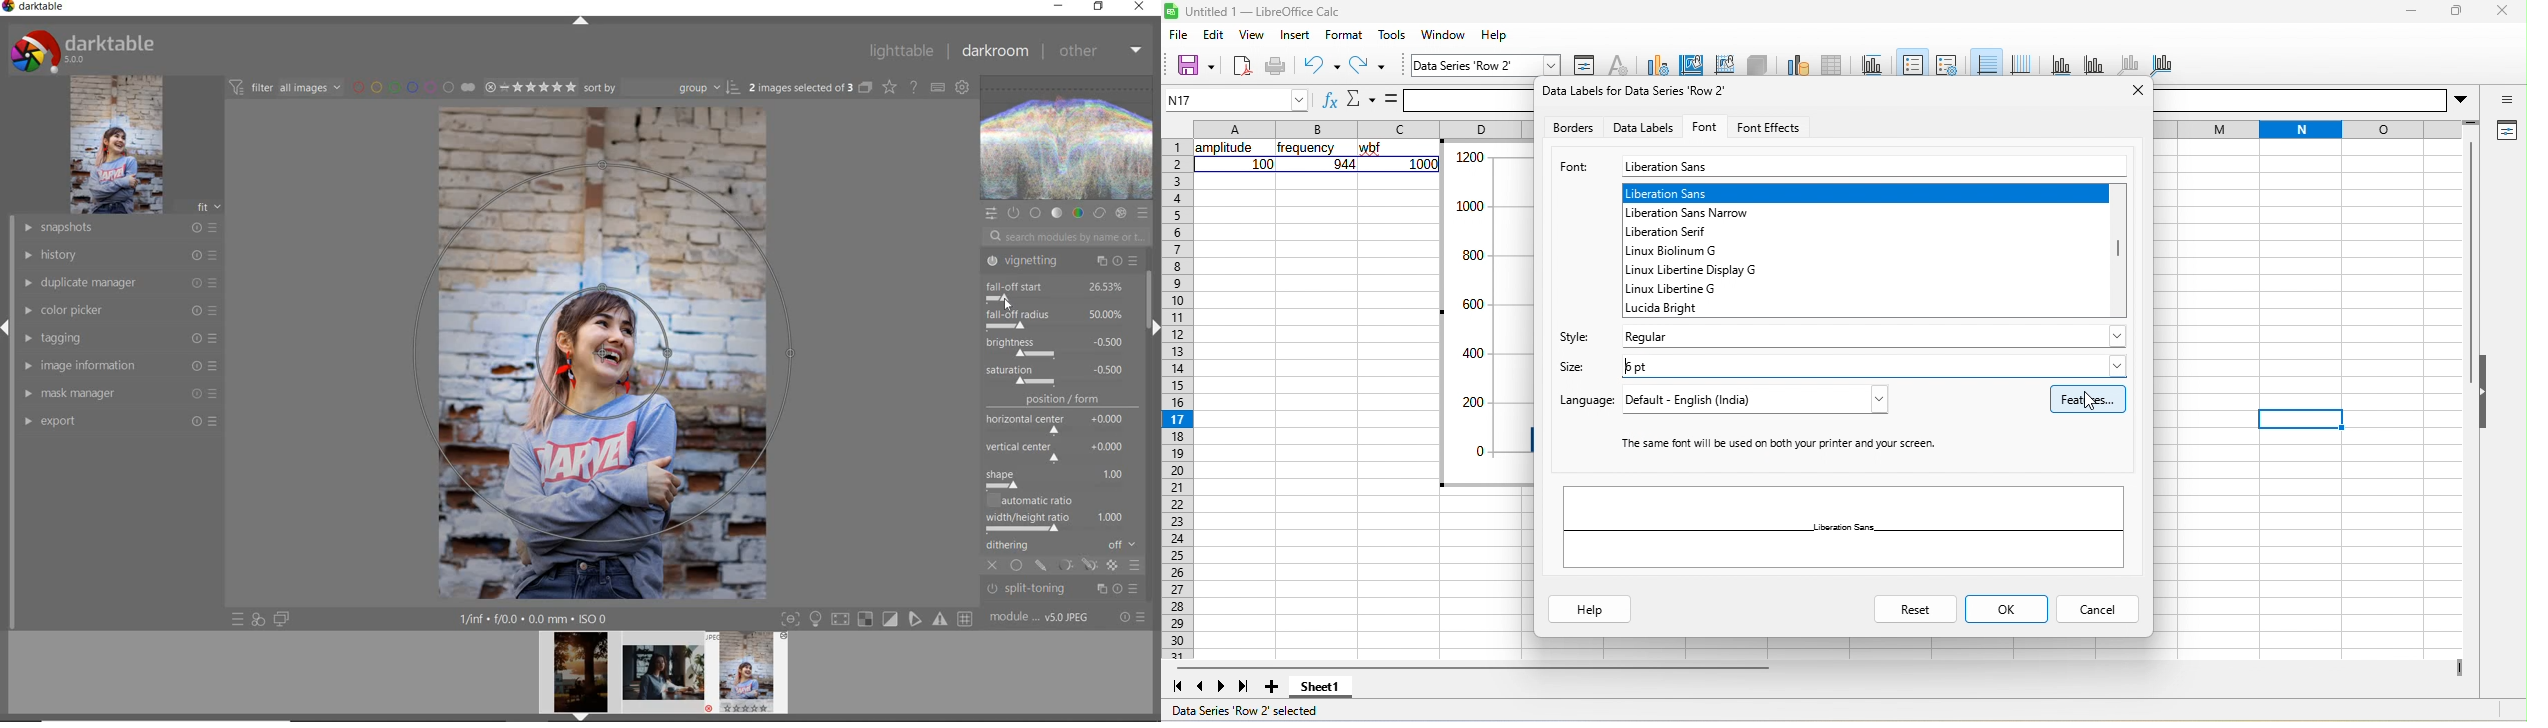  Describe the element at coordinates (1847, 528) in the screenshot. I see `liberation sans` at that location.